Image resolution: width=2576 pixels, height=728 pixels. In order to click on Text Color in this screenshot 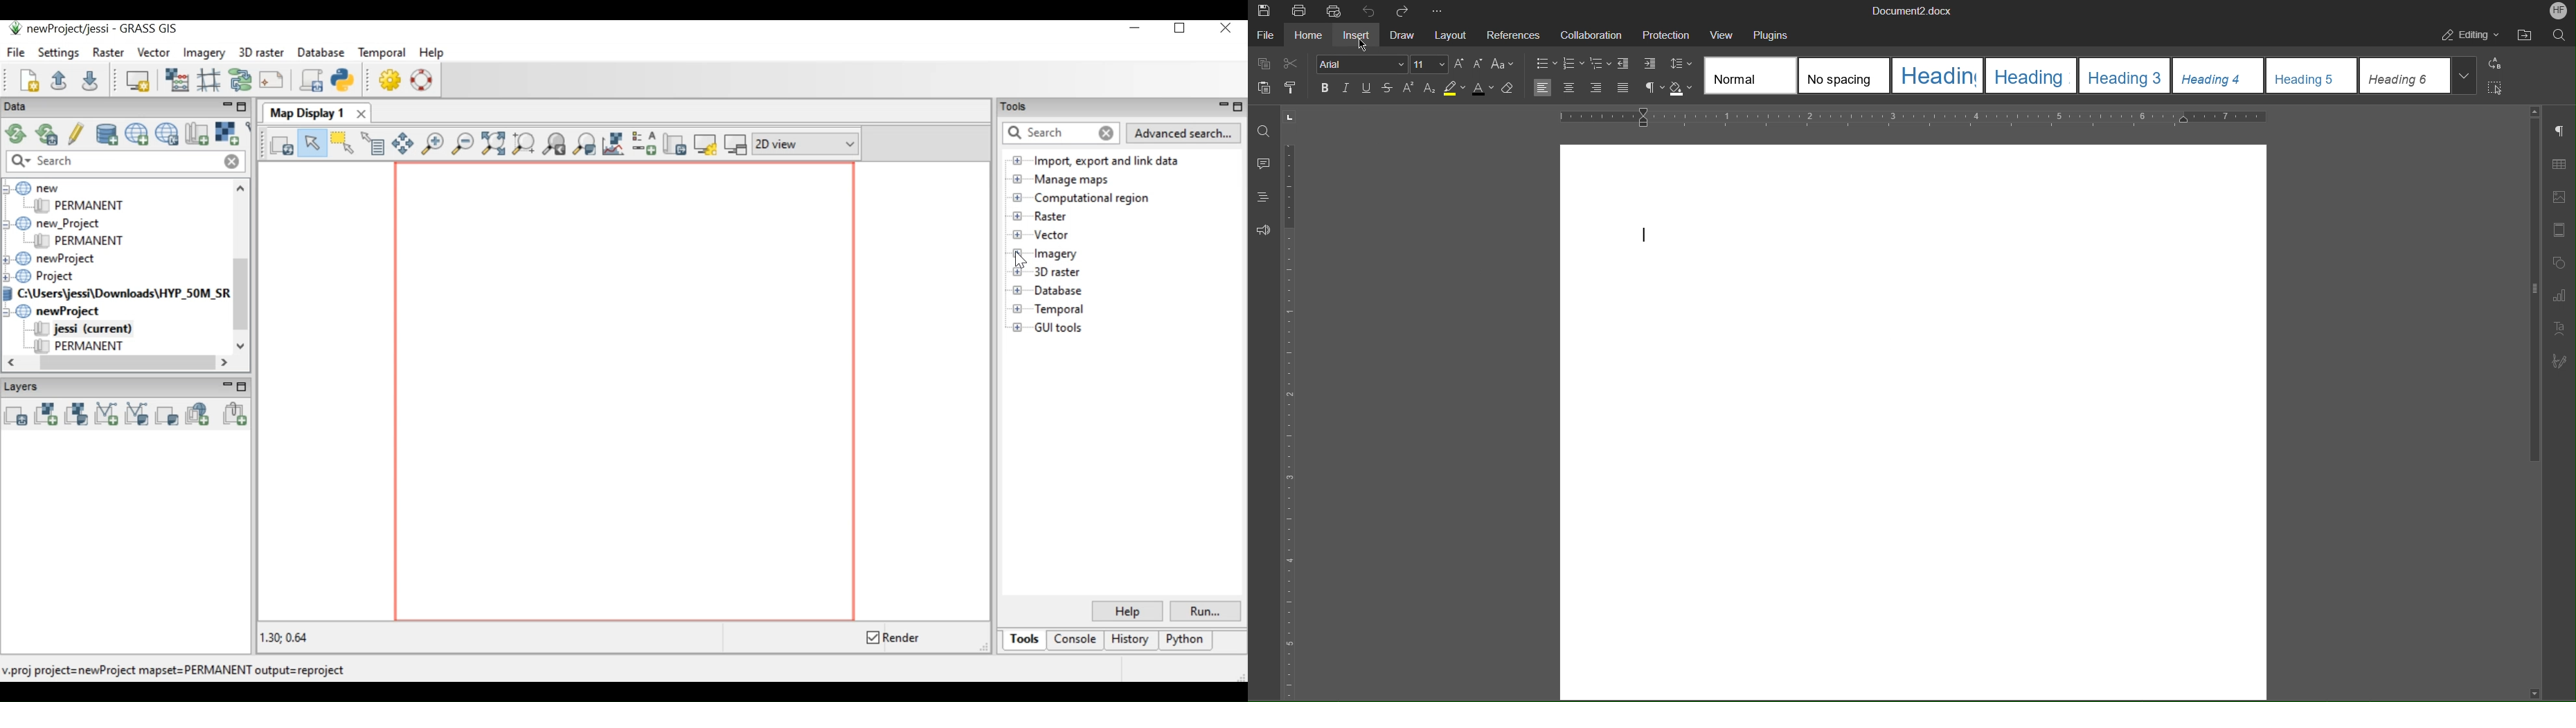, I will do `click(1483, 89)`.